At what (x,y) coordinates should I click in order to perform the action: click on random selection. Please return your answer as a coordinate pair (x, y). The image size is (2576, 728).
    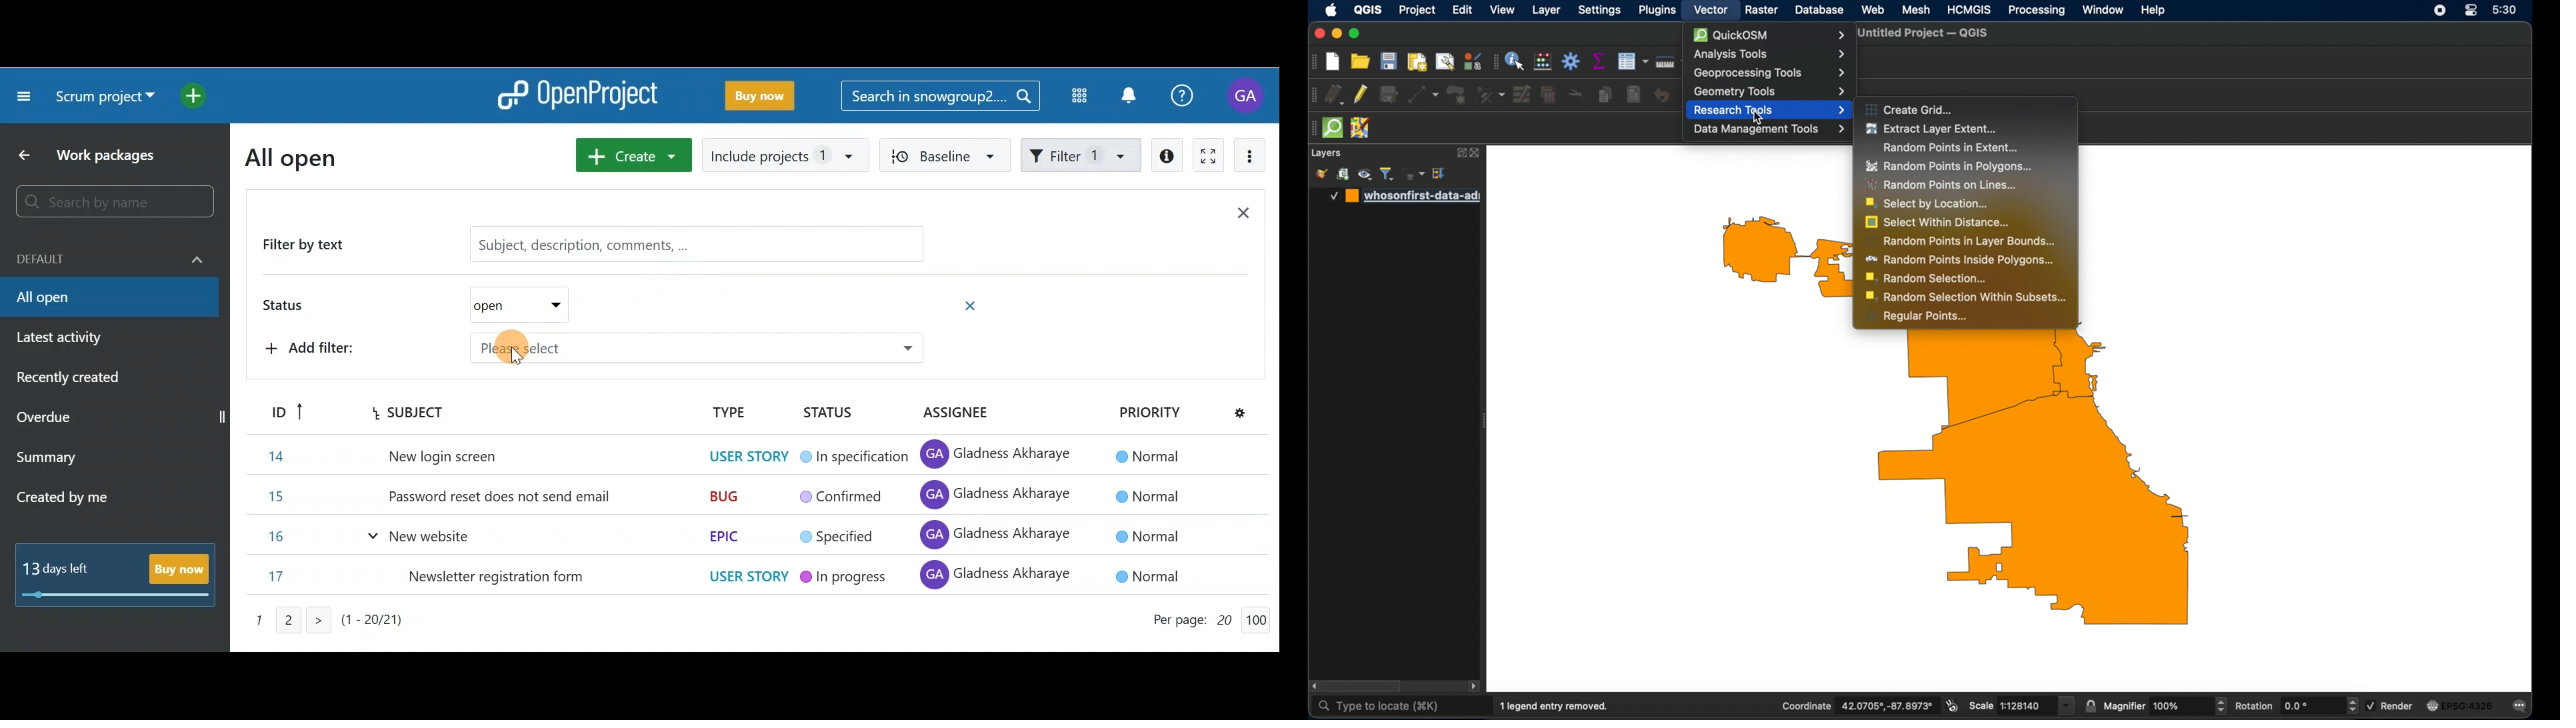
    Looking at the image, I should click on (1927, 279).